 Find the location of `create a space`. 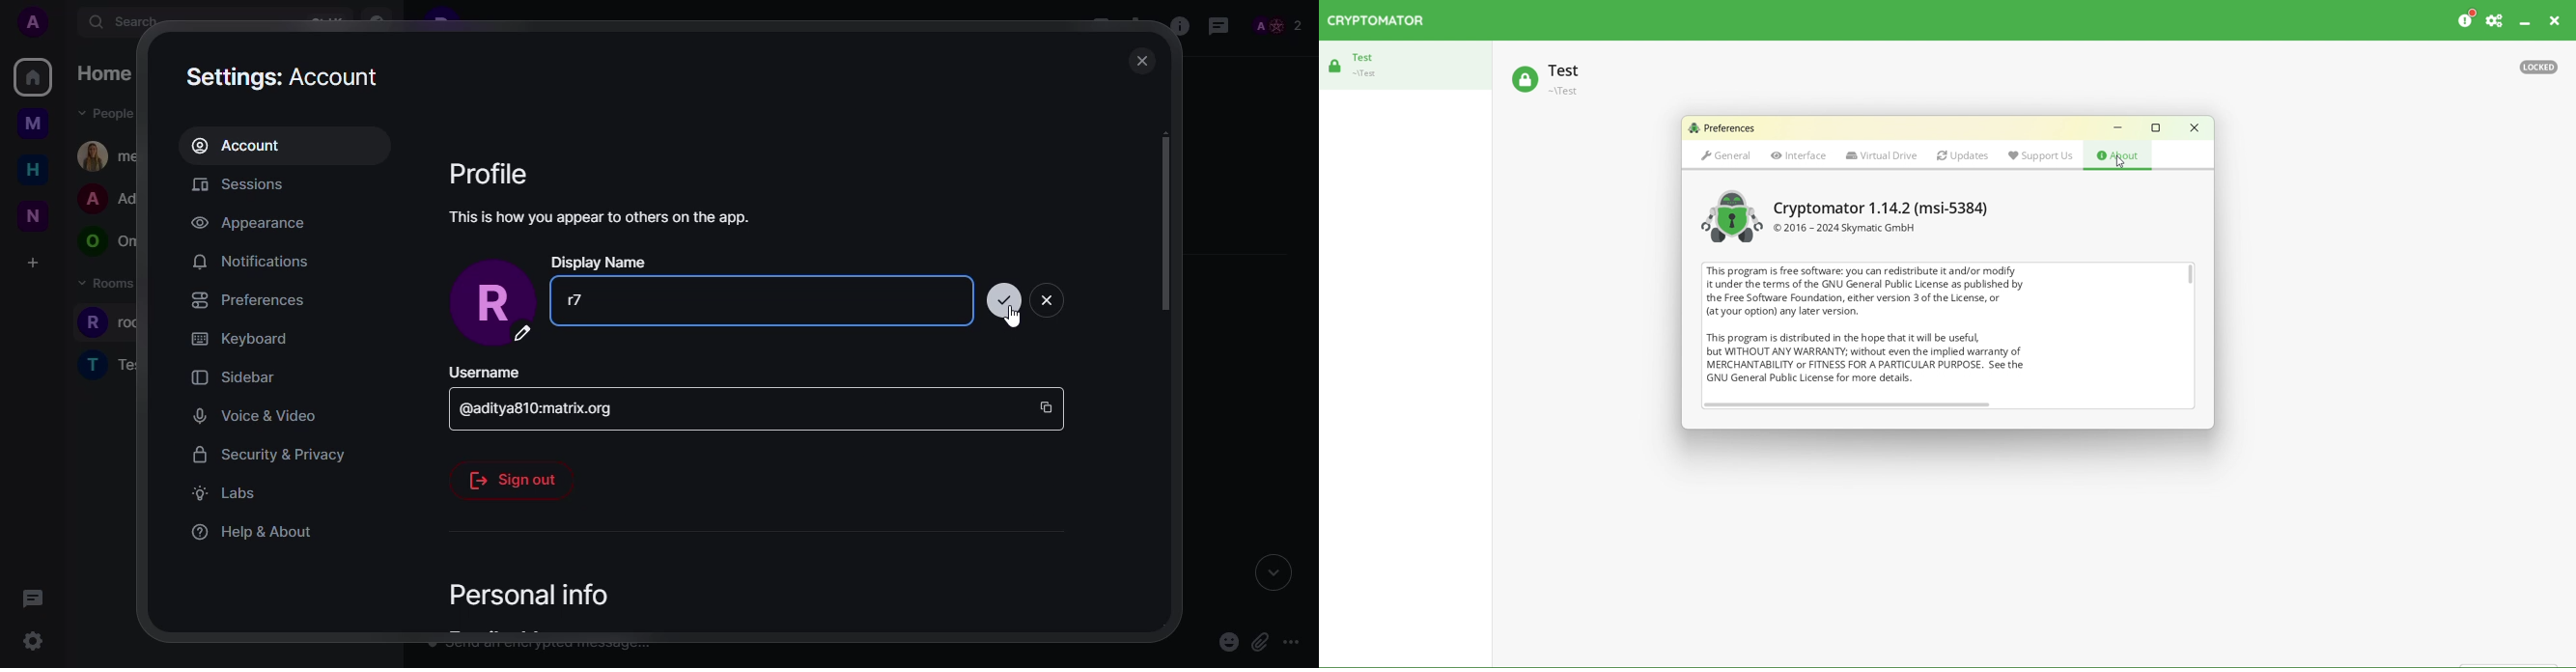

create a space is located at coordinates (32, 264).